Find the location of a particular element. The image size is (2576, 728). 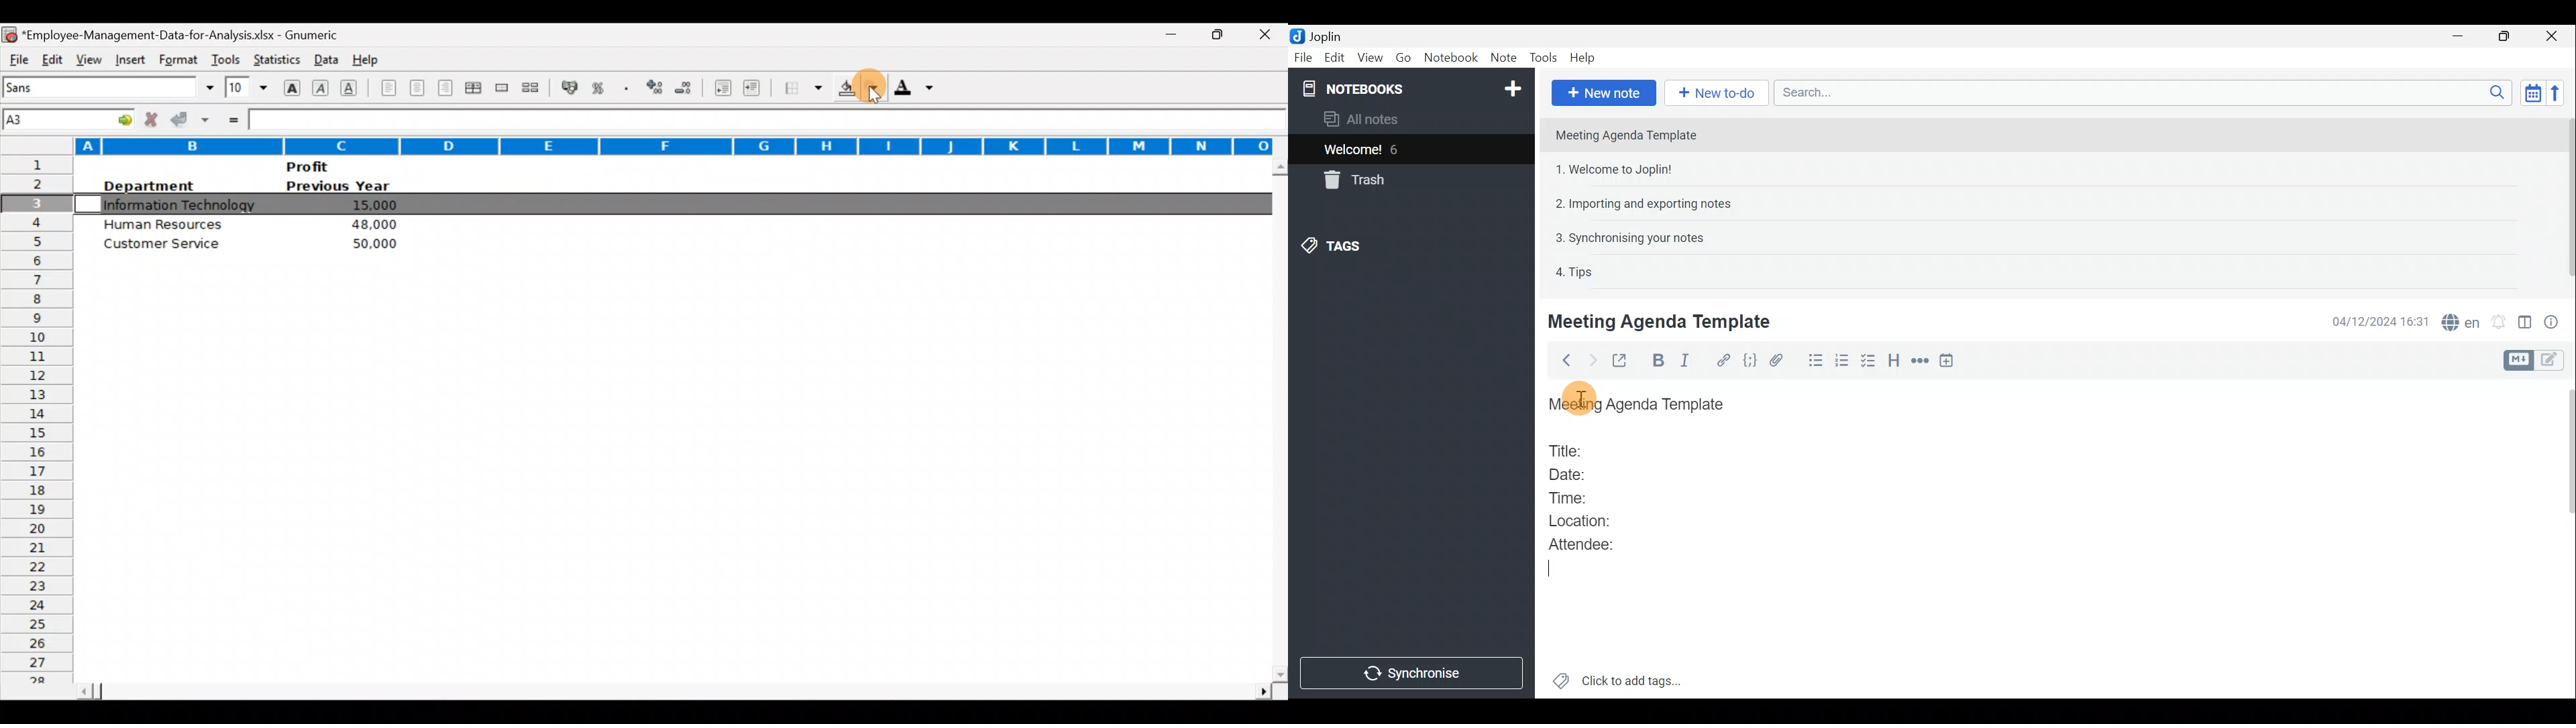

Decrease decimals is located at coordinates (689, 87).